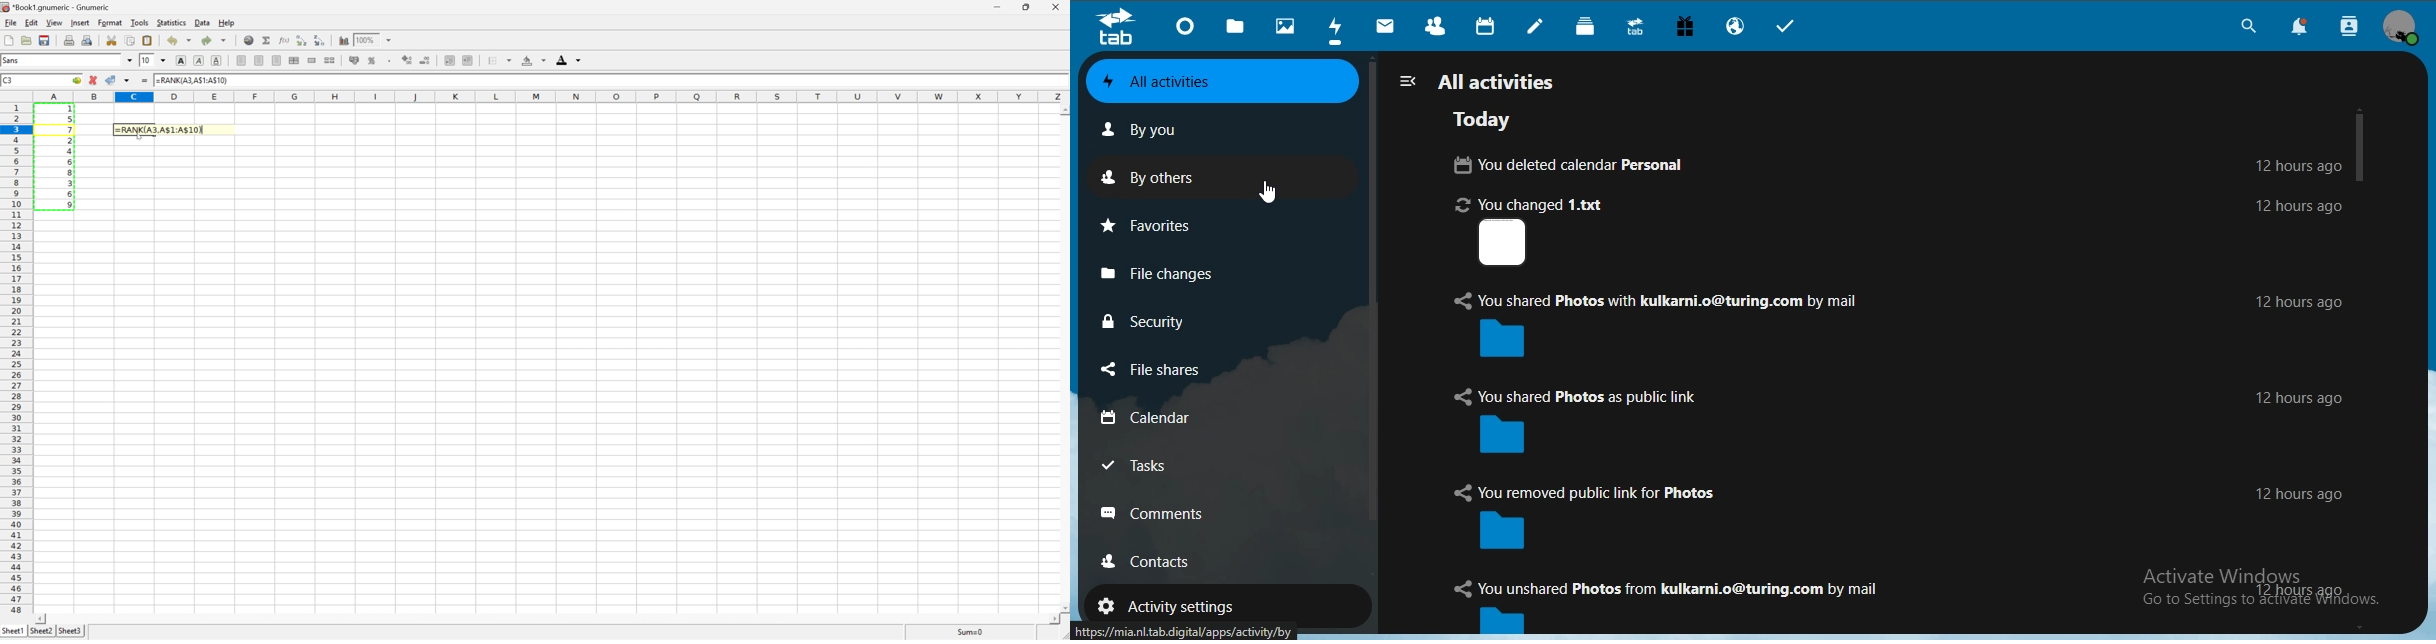  What do you see at coordinates (355, 59) in the screenshot?
I see `format selection as accounting` at bounding box center [355, 59].